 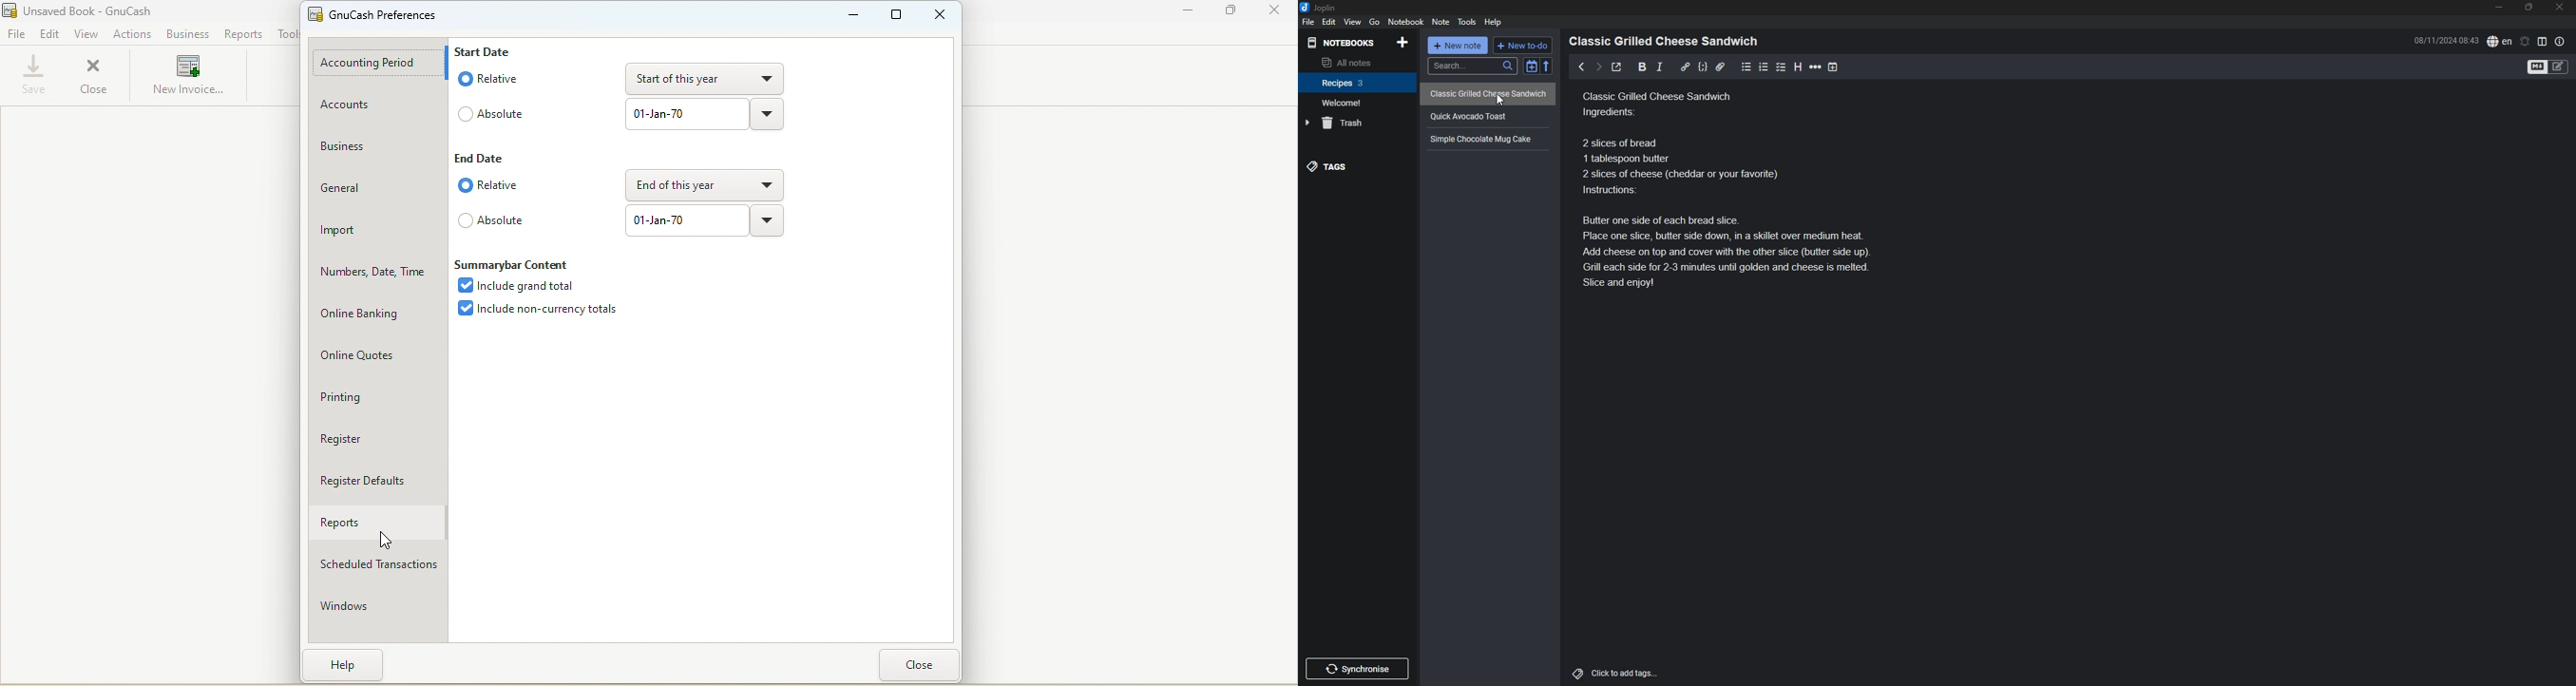 I want to click on Import, so click(x=377, y=232).